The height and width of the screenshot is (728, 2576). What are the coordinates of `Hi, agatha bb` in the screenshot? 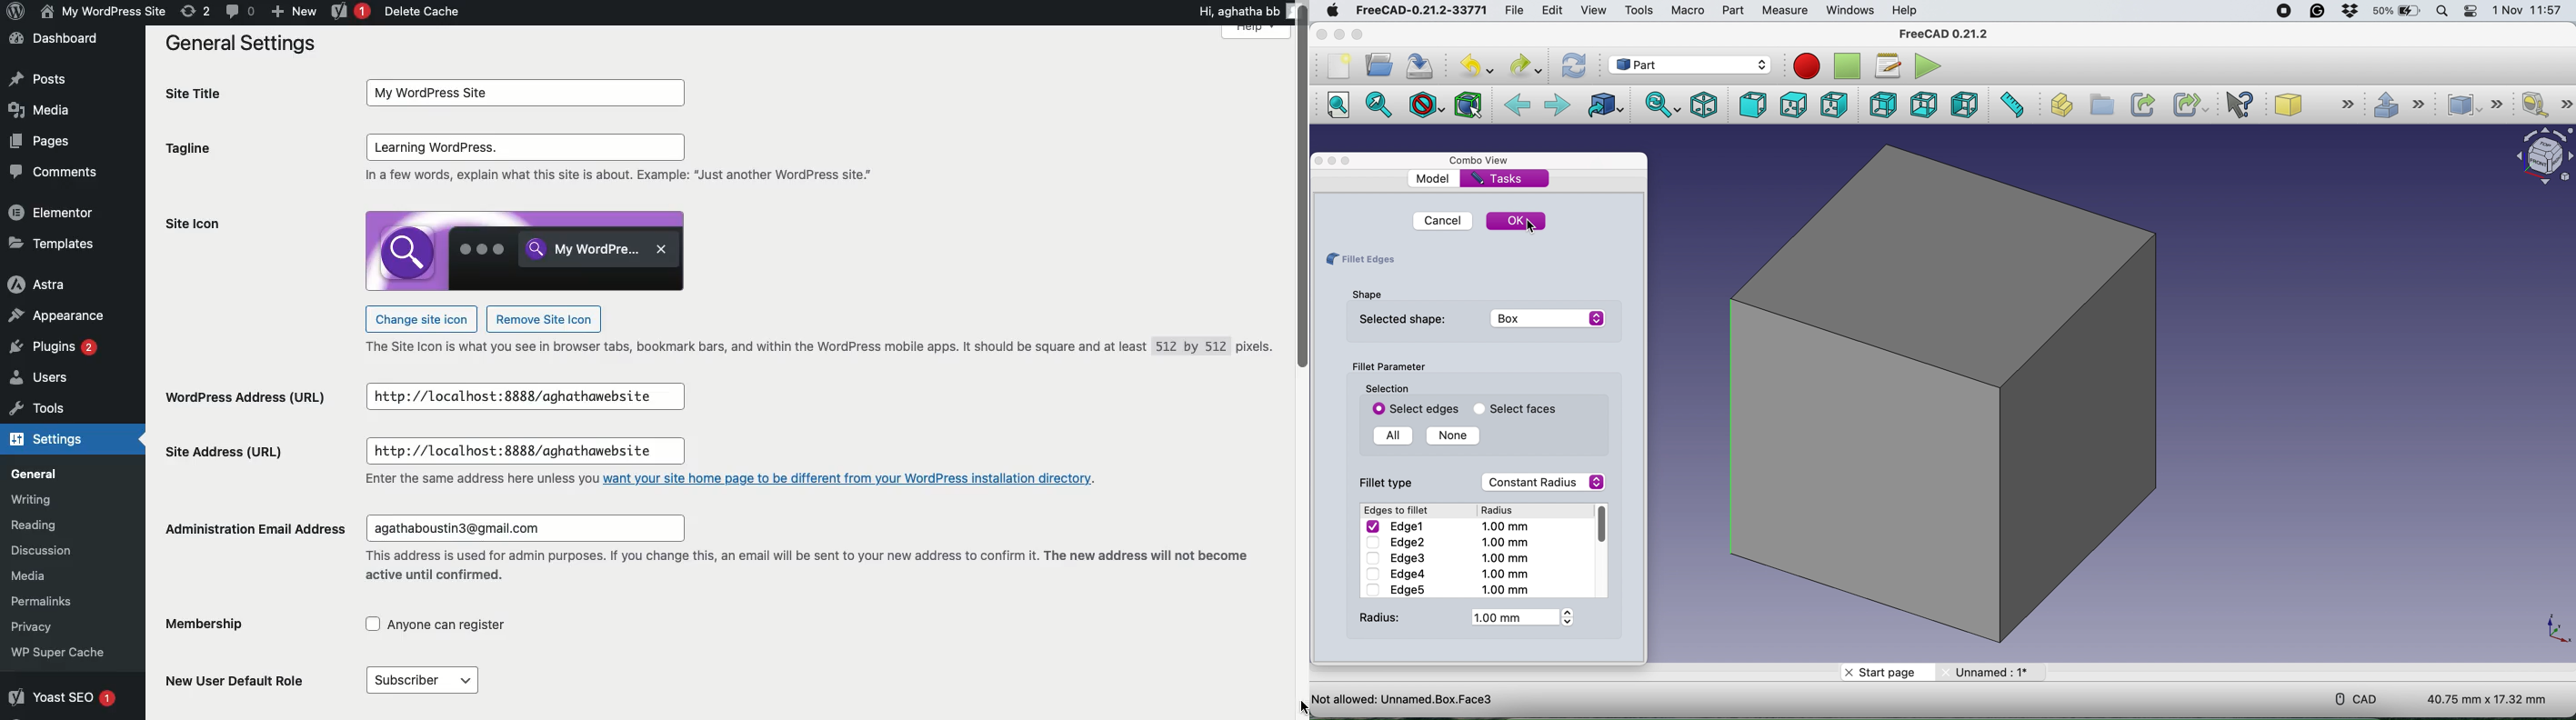 It's located at (1237, 10).